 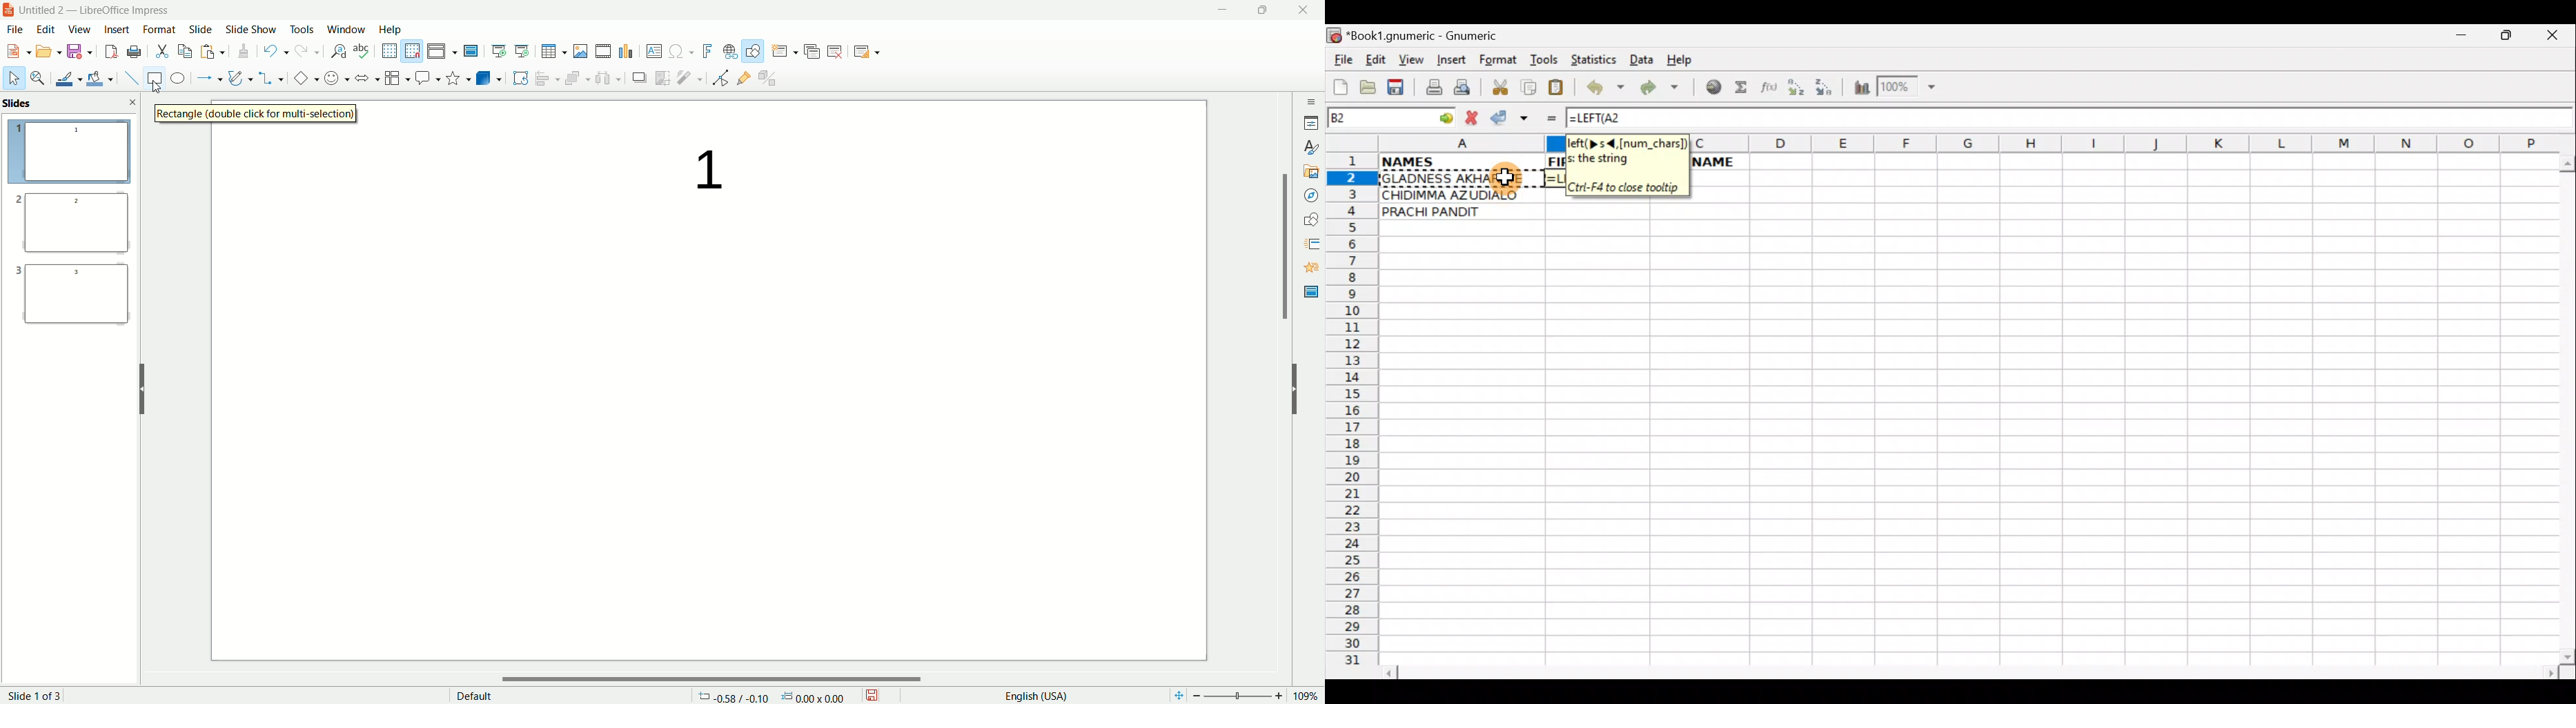 I want to click on filter, so click(x=690, y=78).